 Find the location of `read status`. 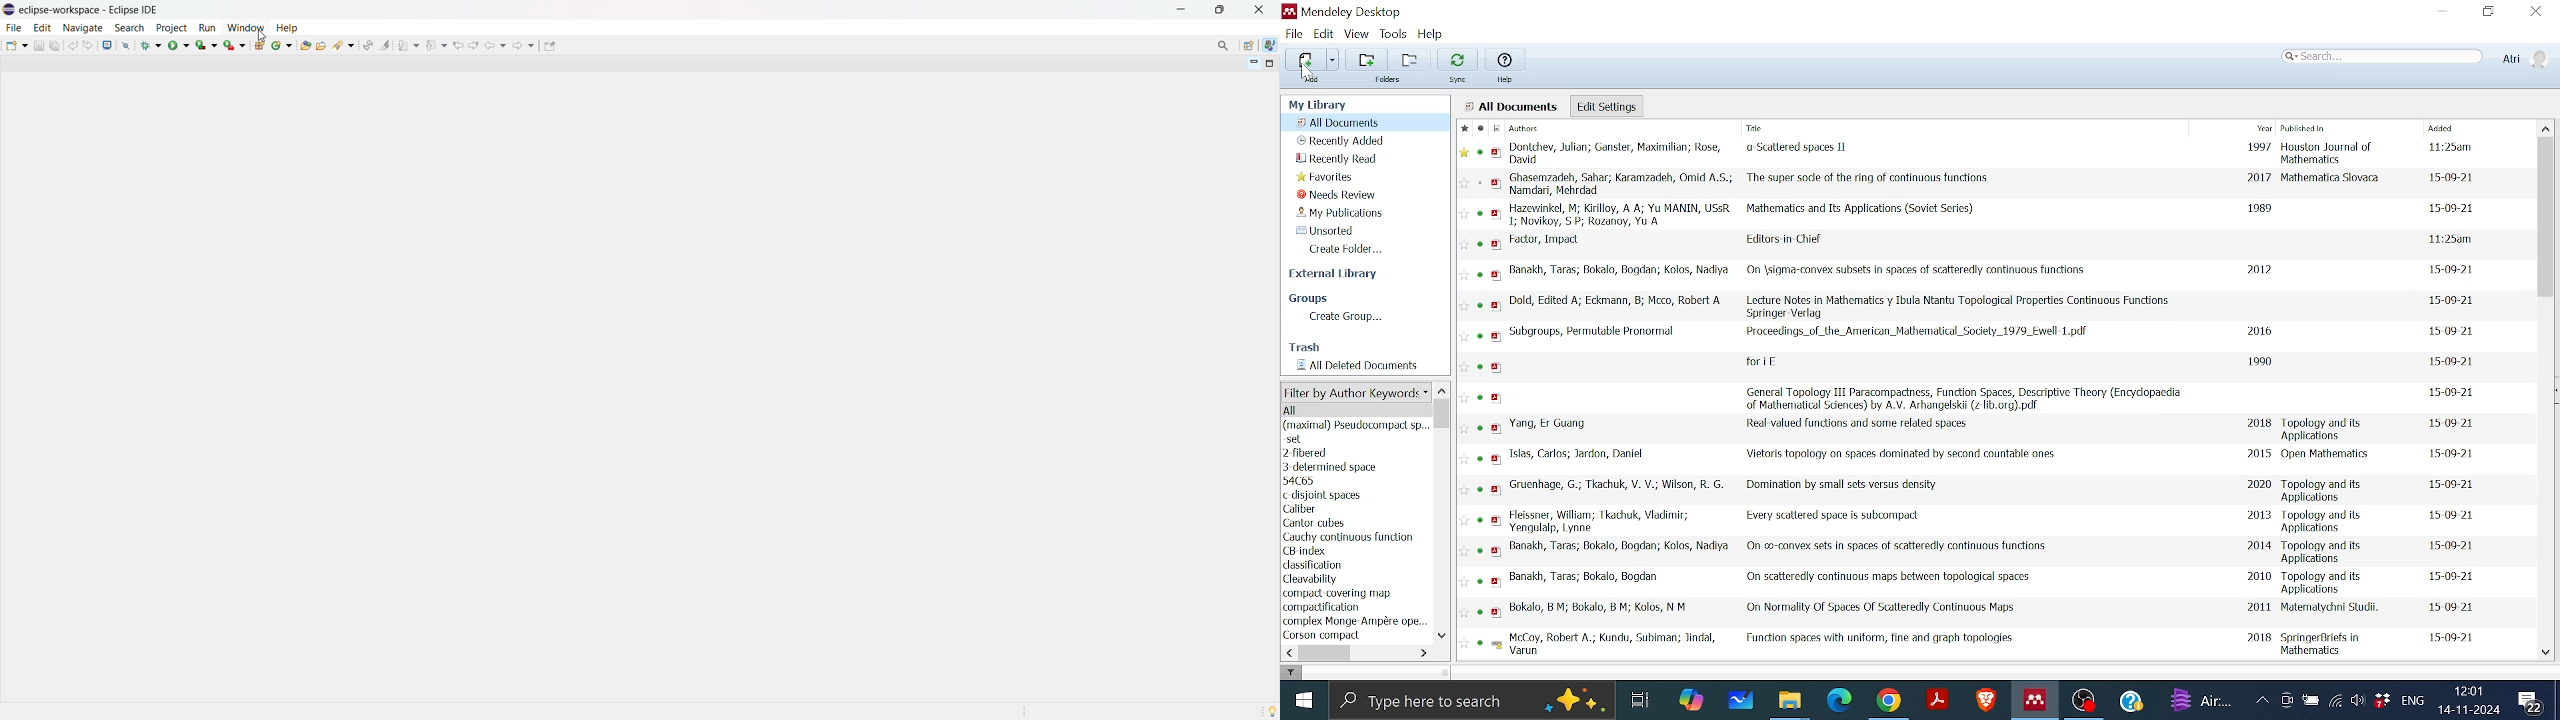

read status is located at coordinates (1484, 128).